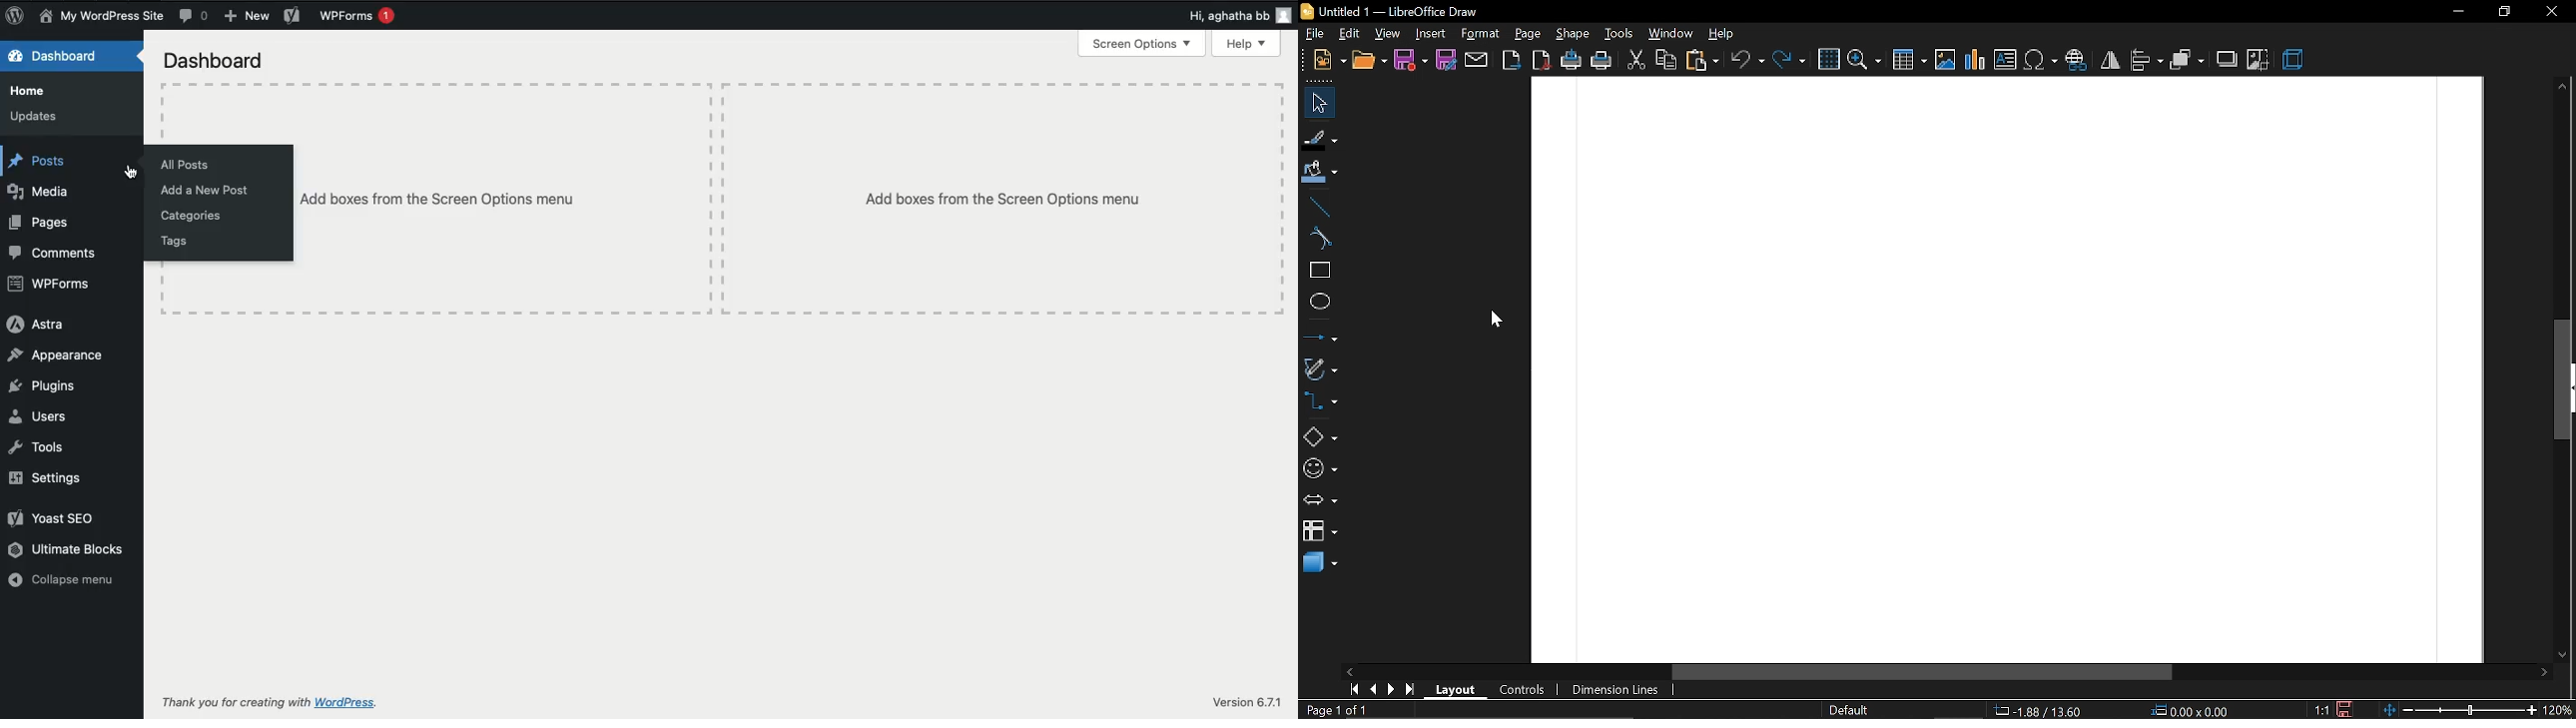 The image size is (2576, 728). I want to click on go to last page, so click(1410, 691).